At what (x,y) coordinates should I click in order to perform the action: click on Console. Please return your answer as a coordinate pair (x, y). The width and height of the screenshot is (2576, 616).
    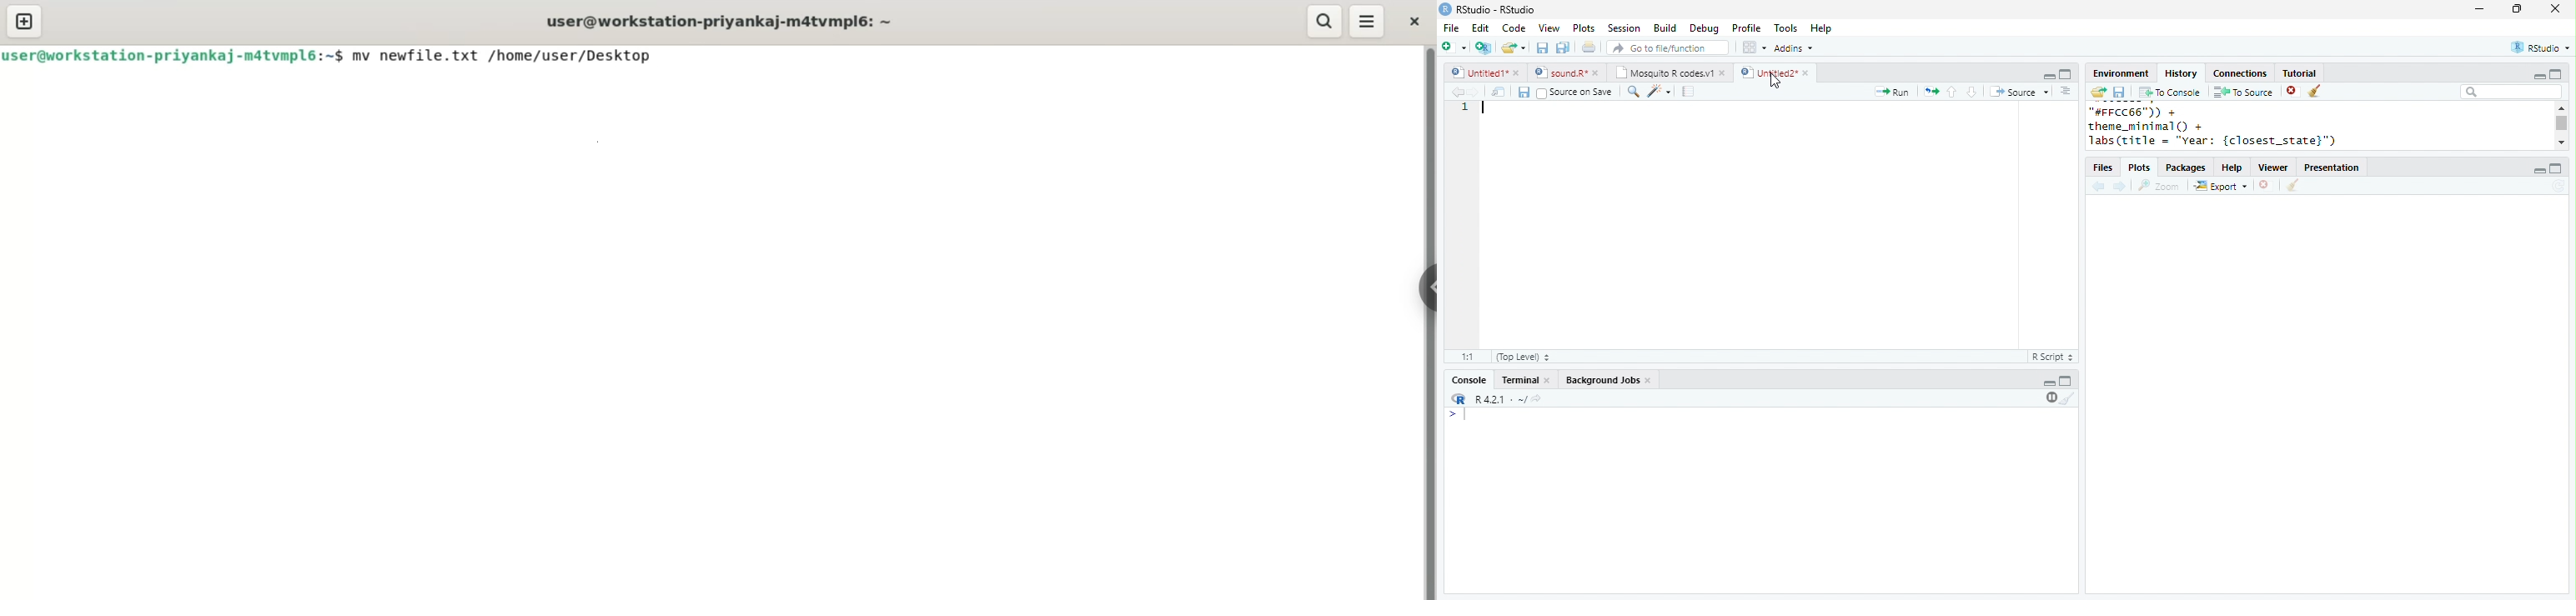
    Looking at the image, I should click on (1469, 380).